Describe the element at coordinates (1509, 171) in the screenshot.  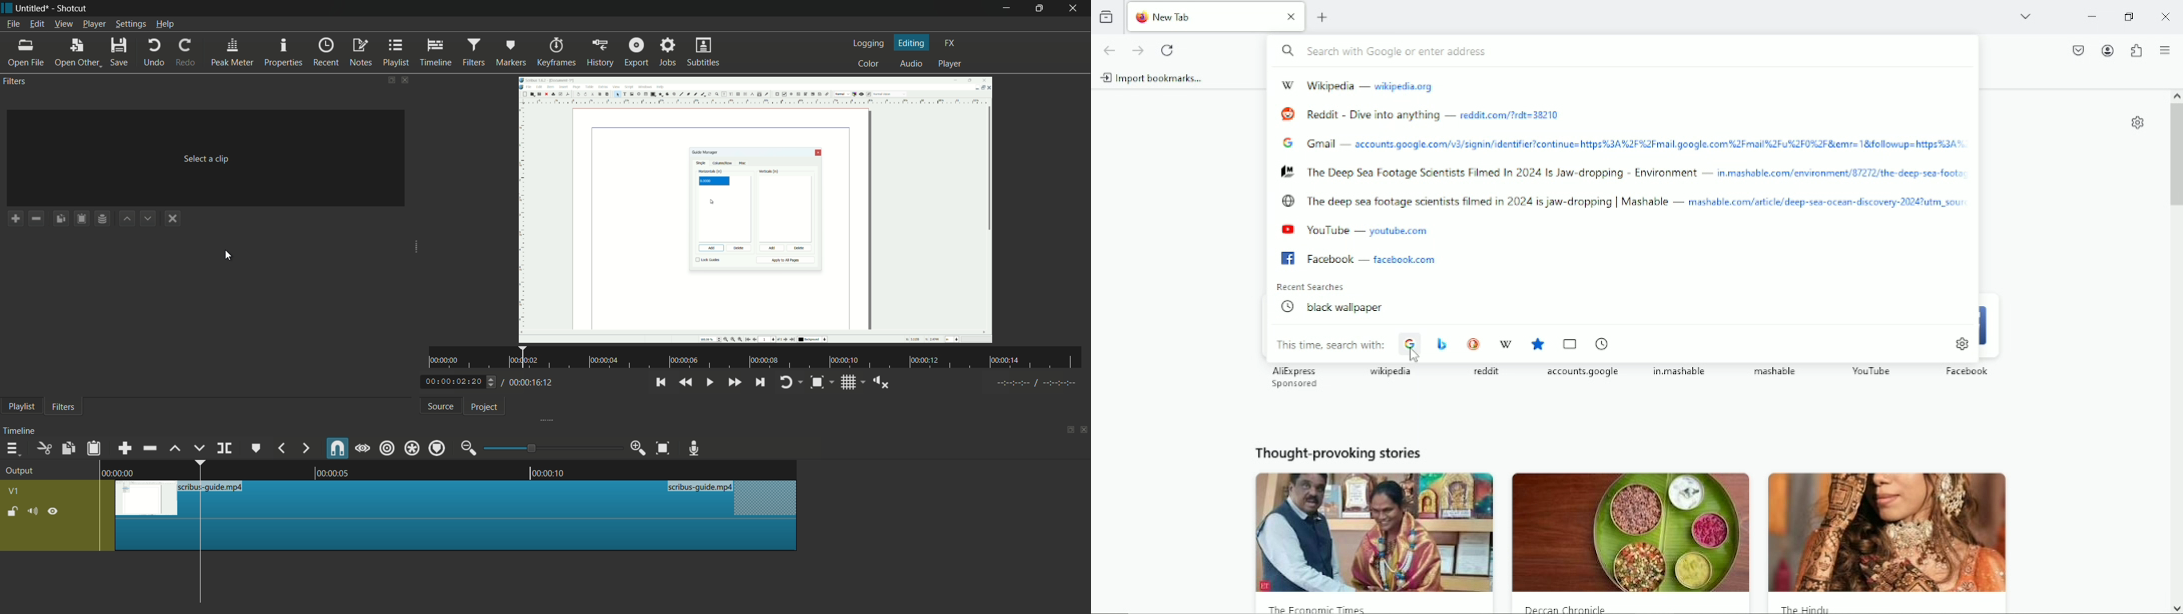
I see `The deep sea footage scientists filmed in 2024 is jaw dropping - environment` at that location.